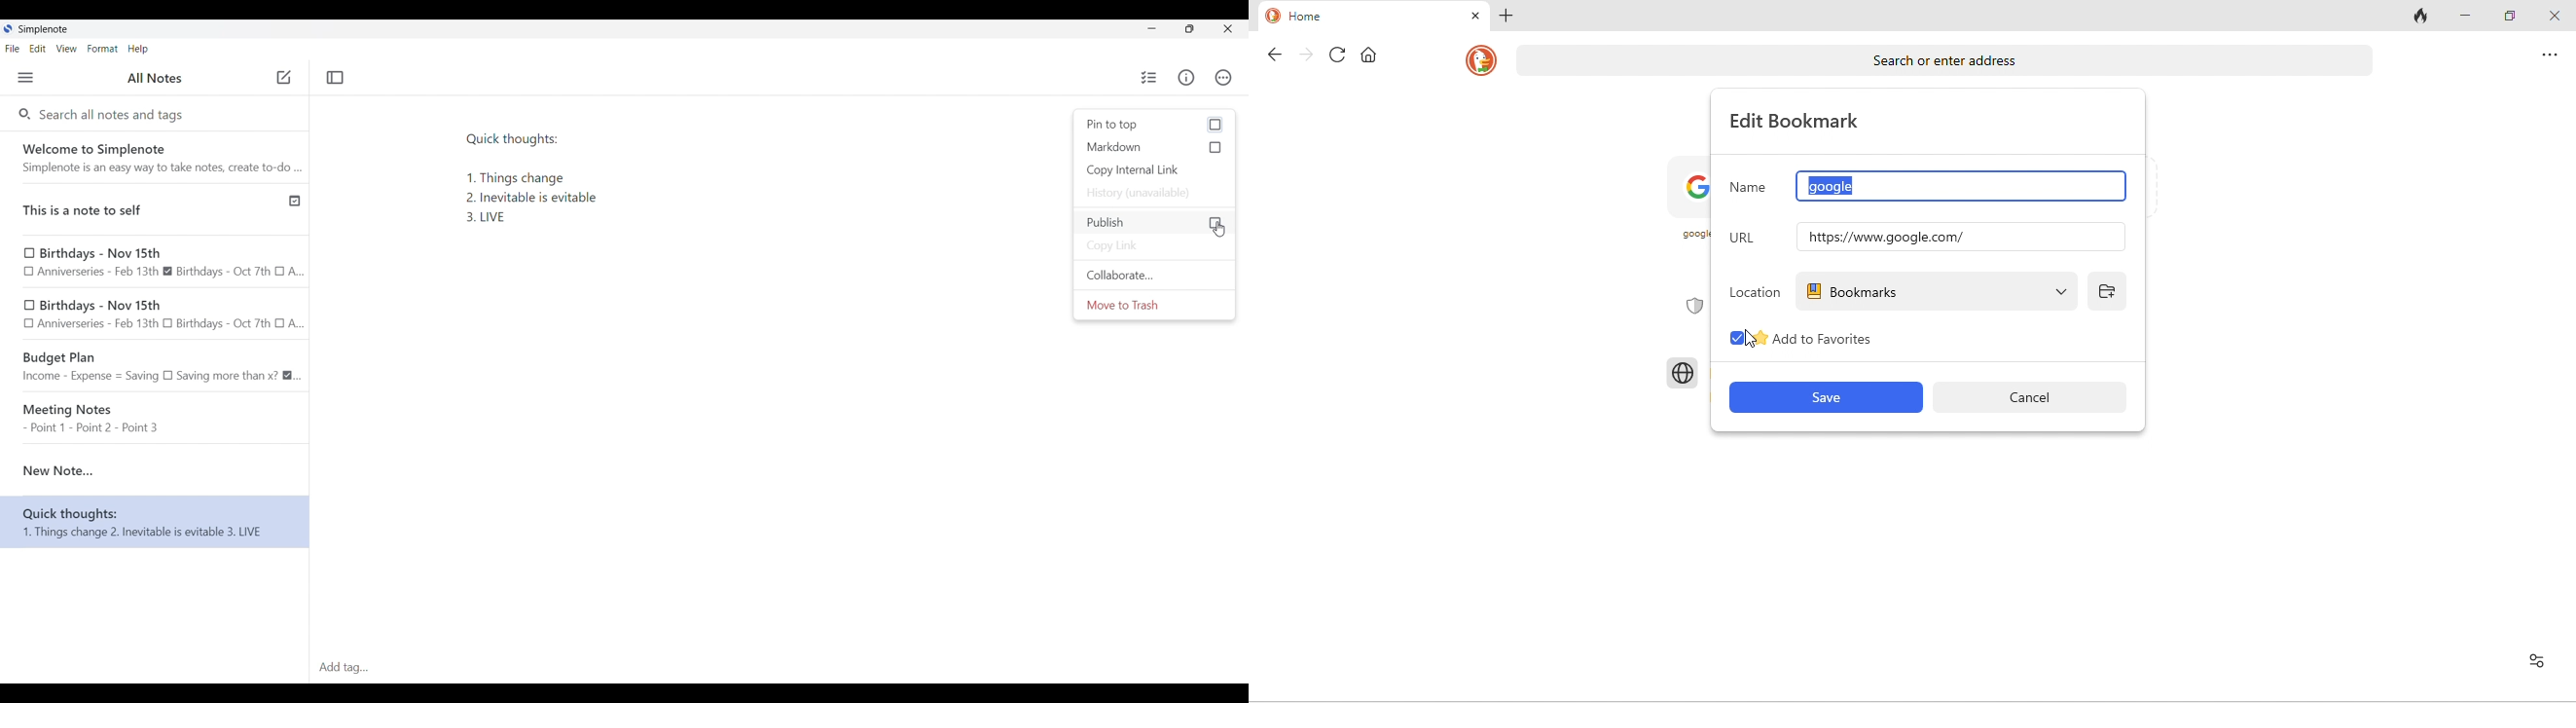  Describe the element at coordinates (13, 48) in the screenshot. I see `File menu` at that location.